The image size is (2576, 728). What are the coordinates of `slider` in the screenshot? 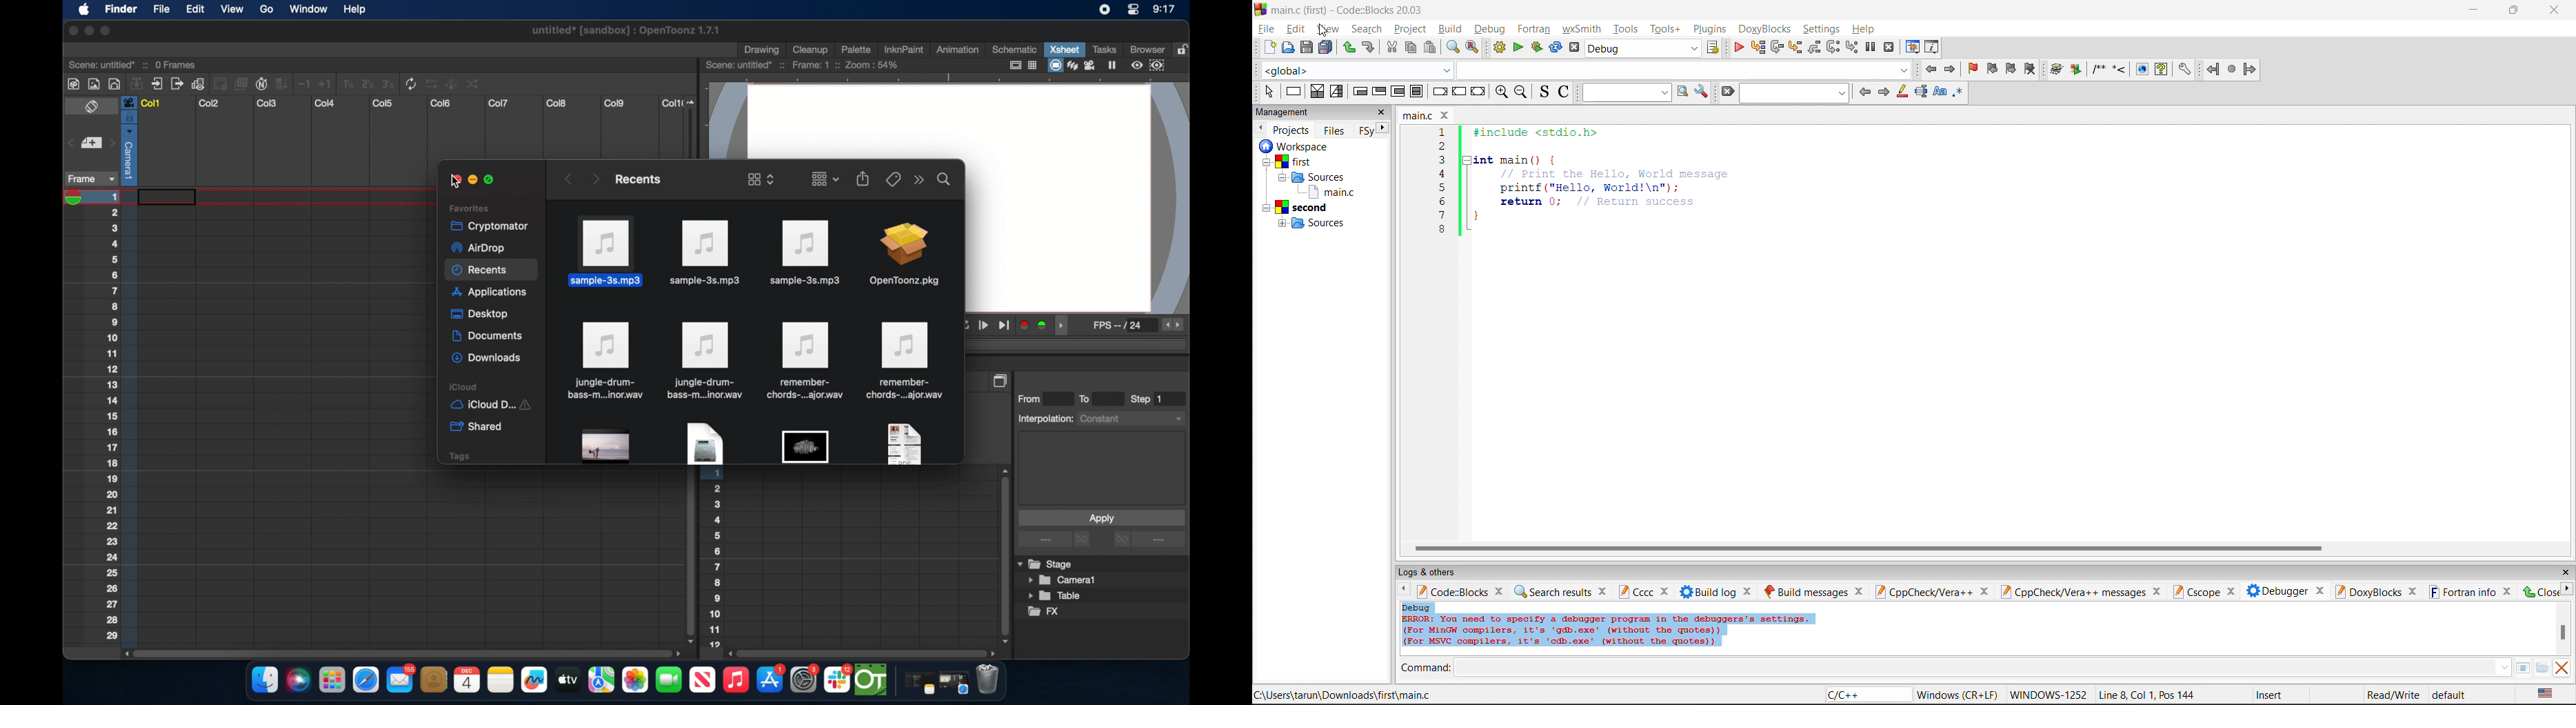 It's located at (694, 127).